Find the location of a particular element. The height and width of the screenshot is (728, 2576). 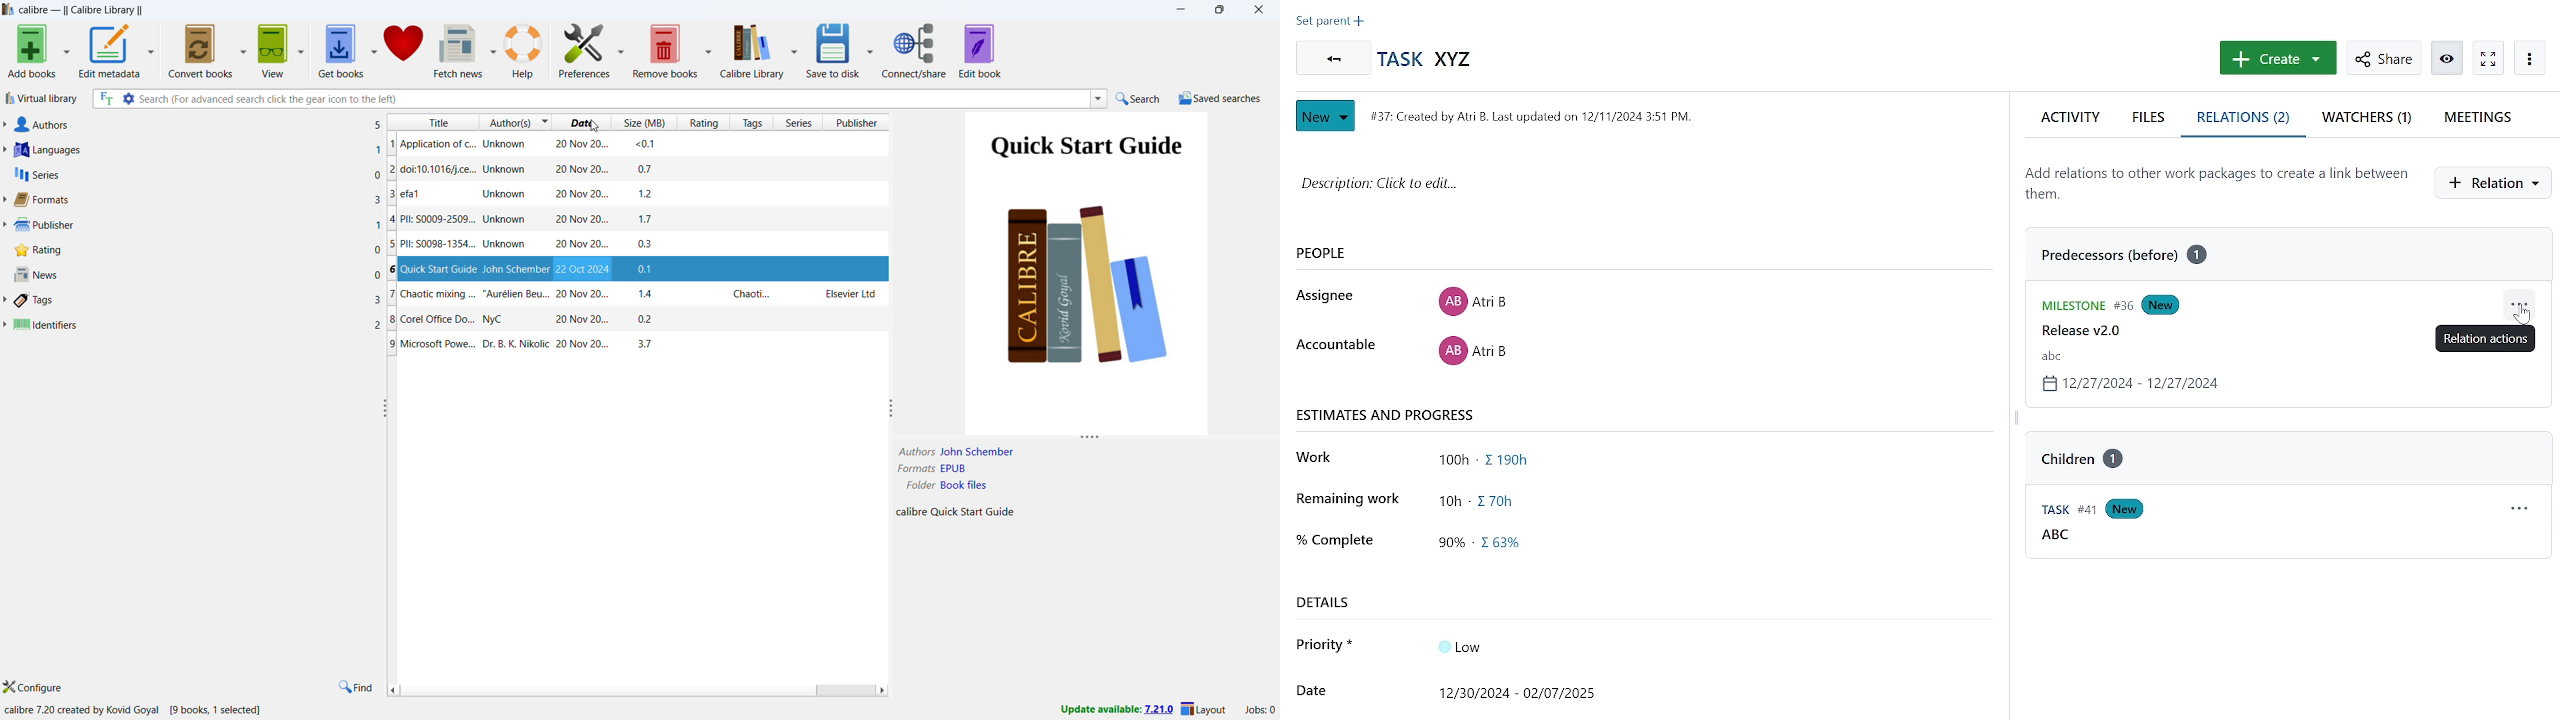

Convert books is located at coordinates (201, 49).